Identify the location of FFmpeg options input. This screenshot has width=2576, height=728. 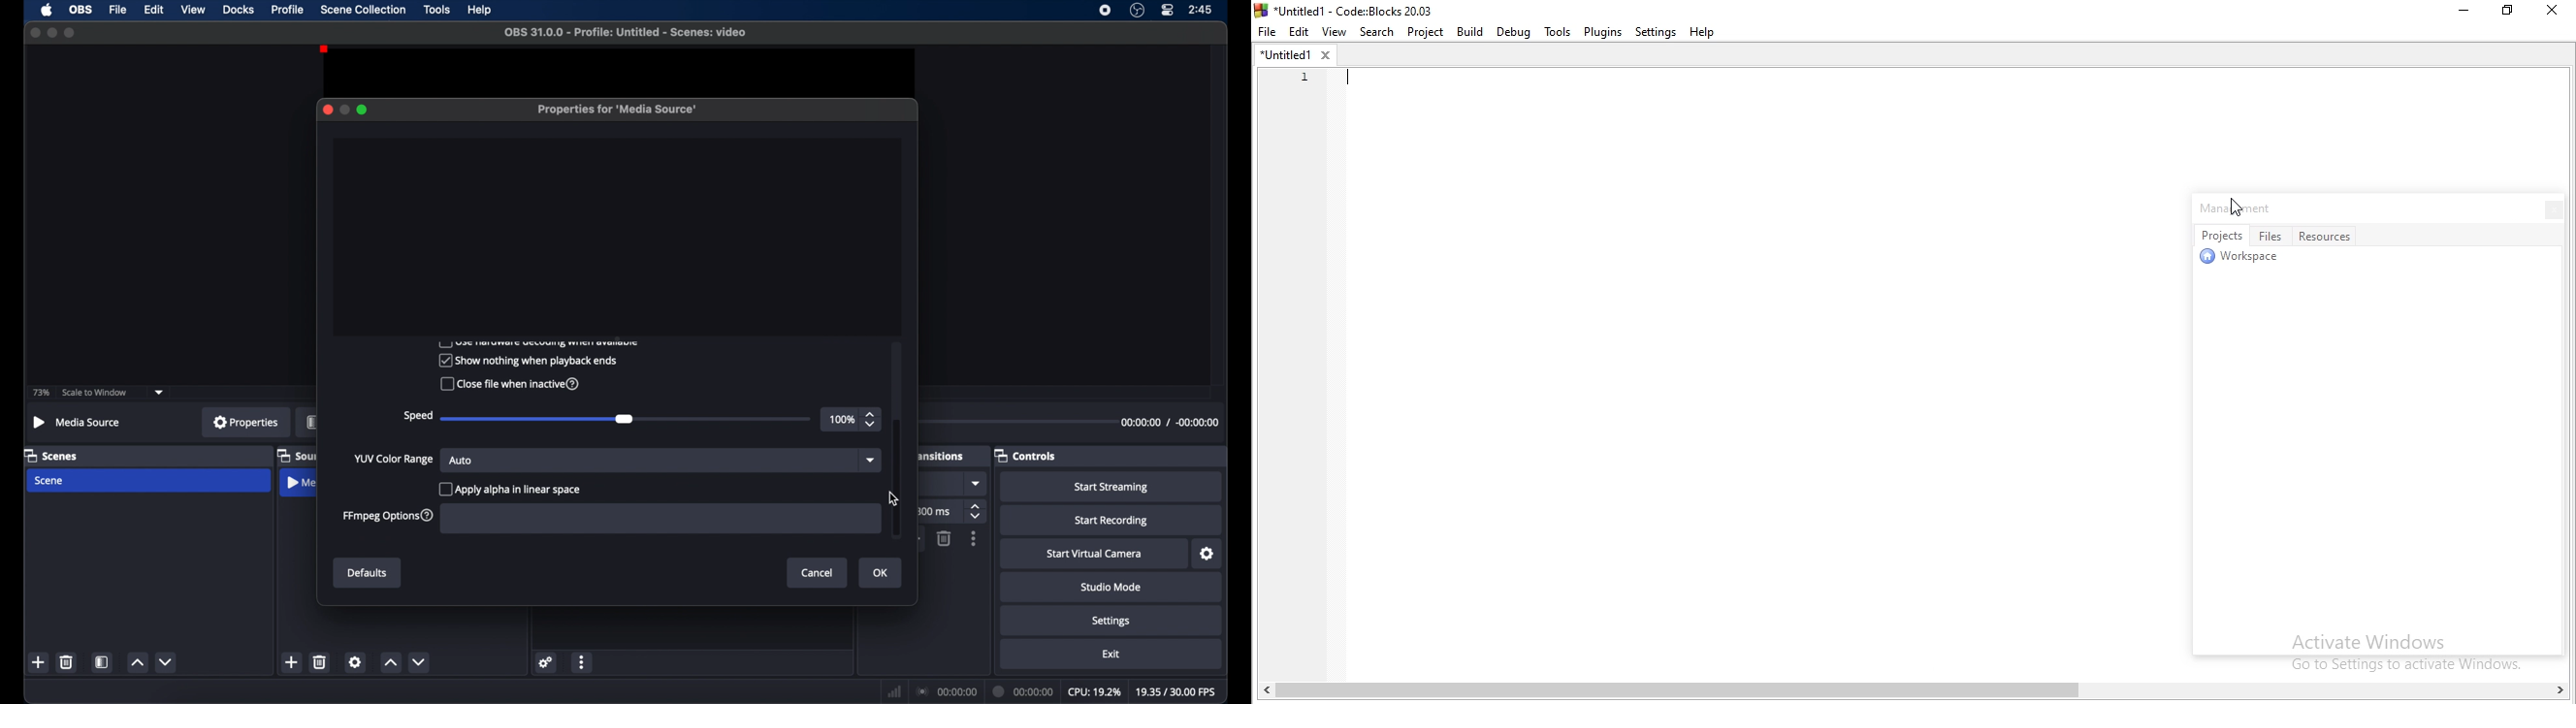
(656, 520).